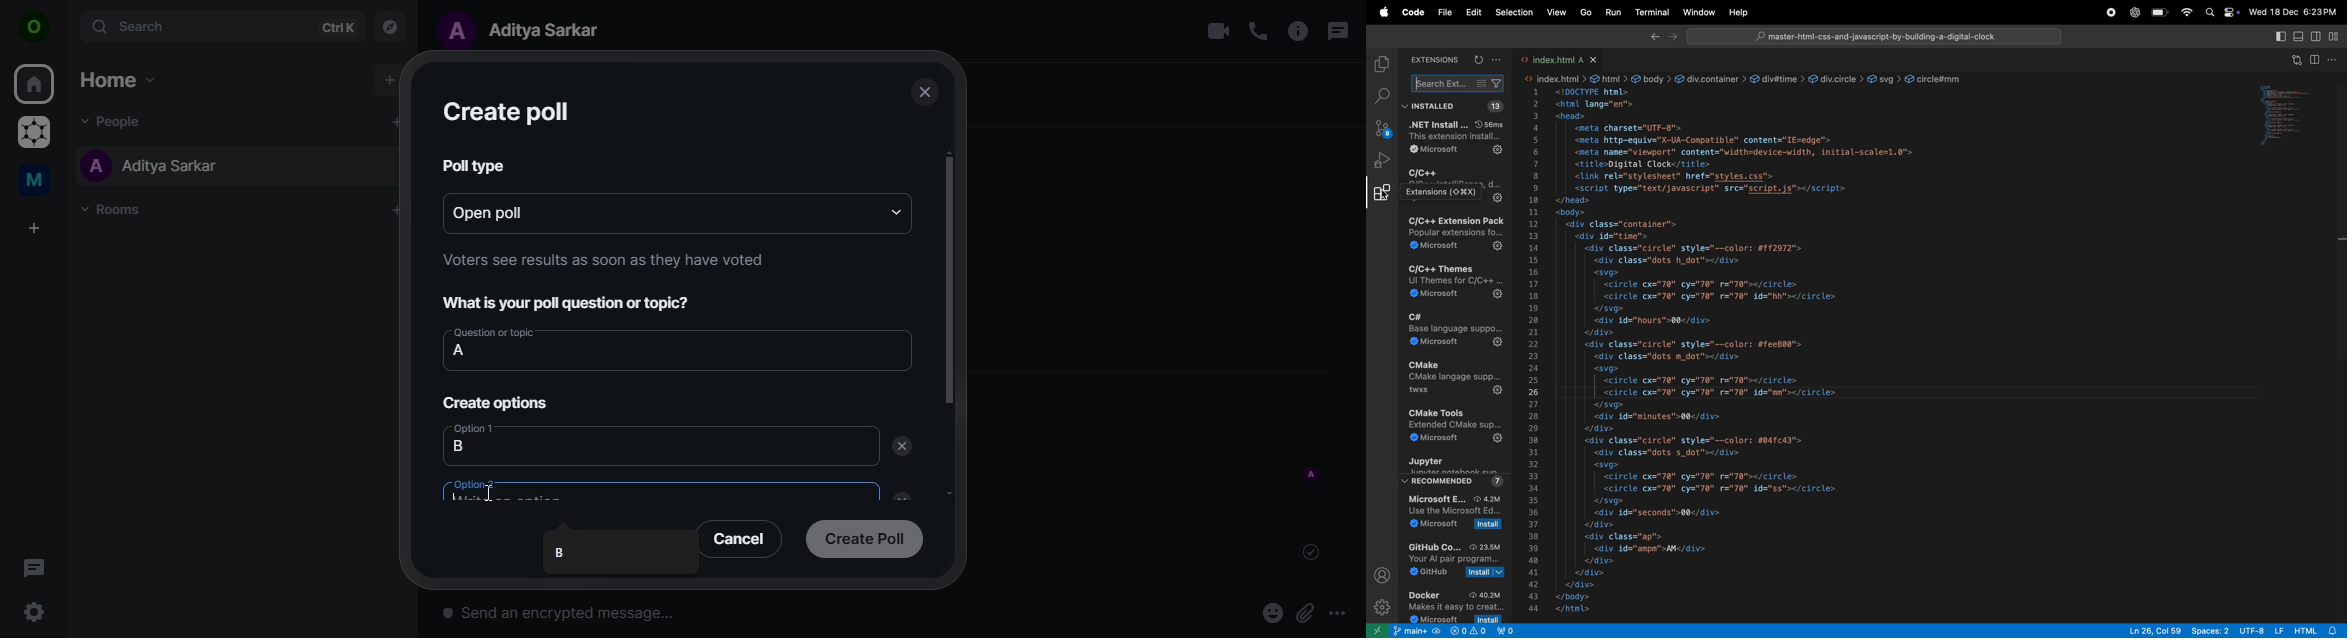  Describe the element at coordinates (1514, 14) in the screenshot. I see `selection` at that location.